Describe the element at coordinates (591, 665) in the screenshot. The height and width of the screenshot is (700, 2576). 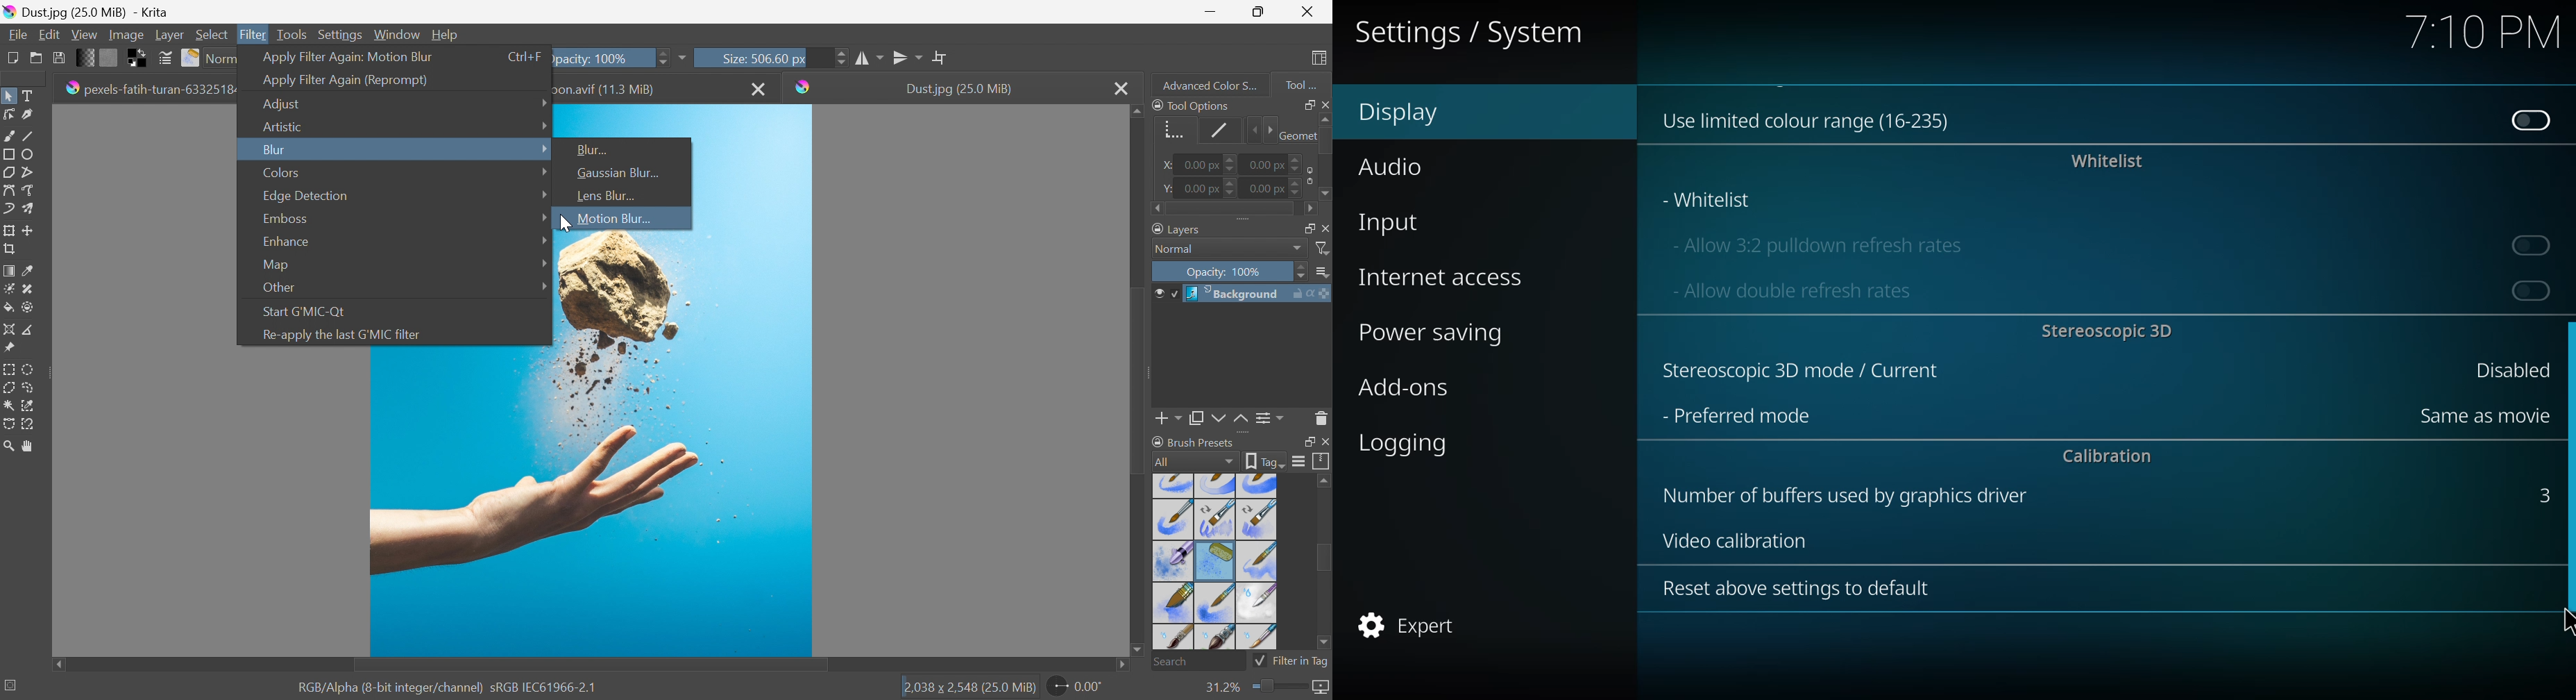
I see `Scroll Bar` at that location.